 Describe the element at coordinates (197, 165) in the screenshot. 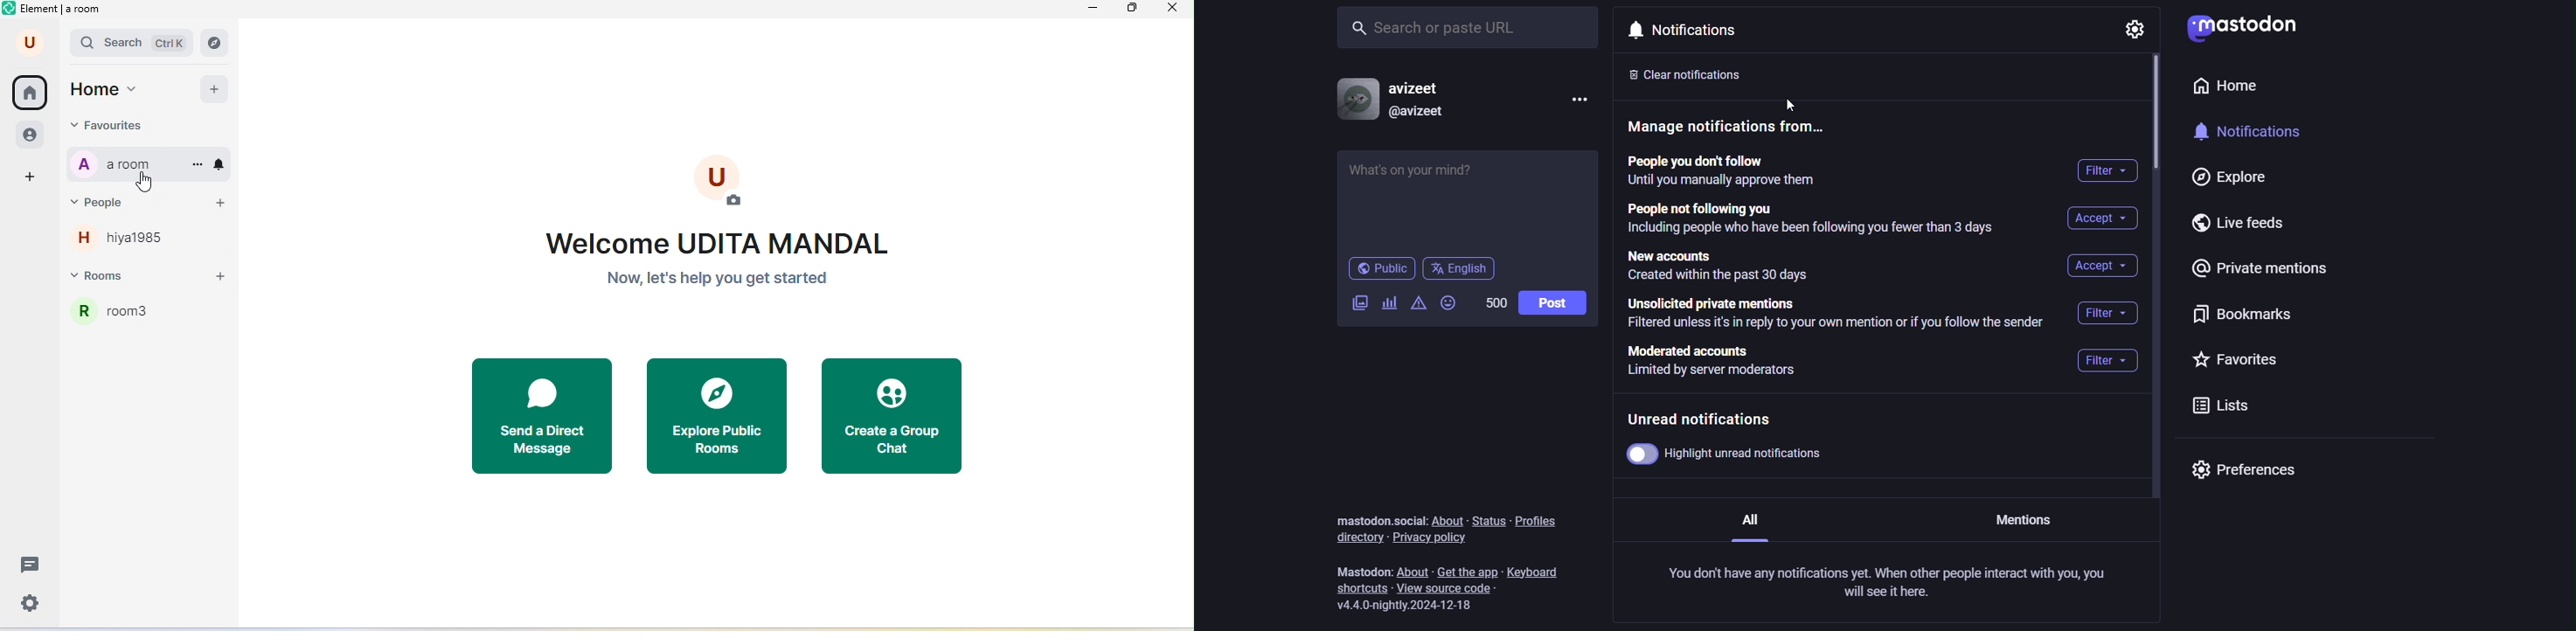

I see `options` at that location.